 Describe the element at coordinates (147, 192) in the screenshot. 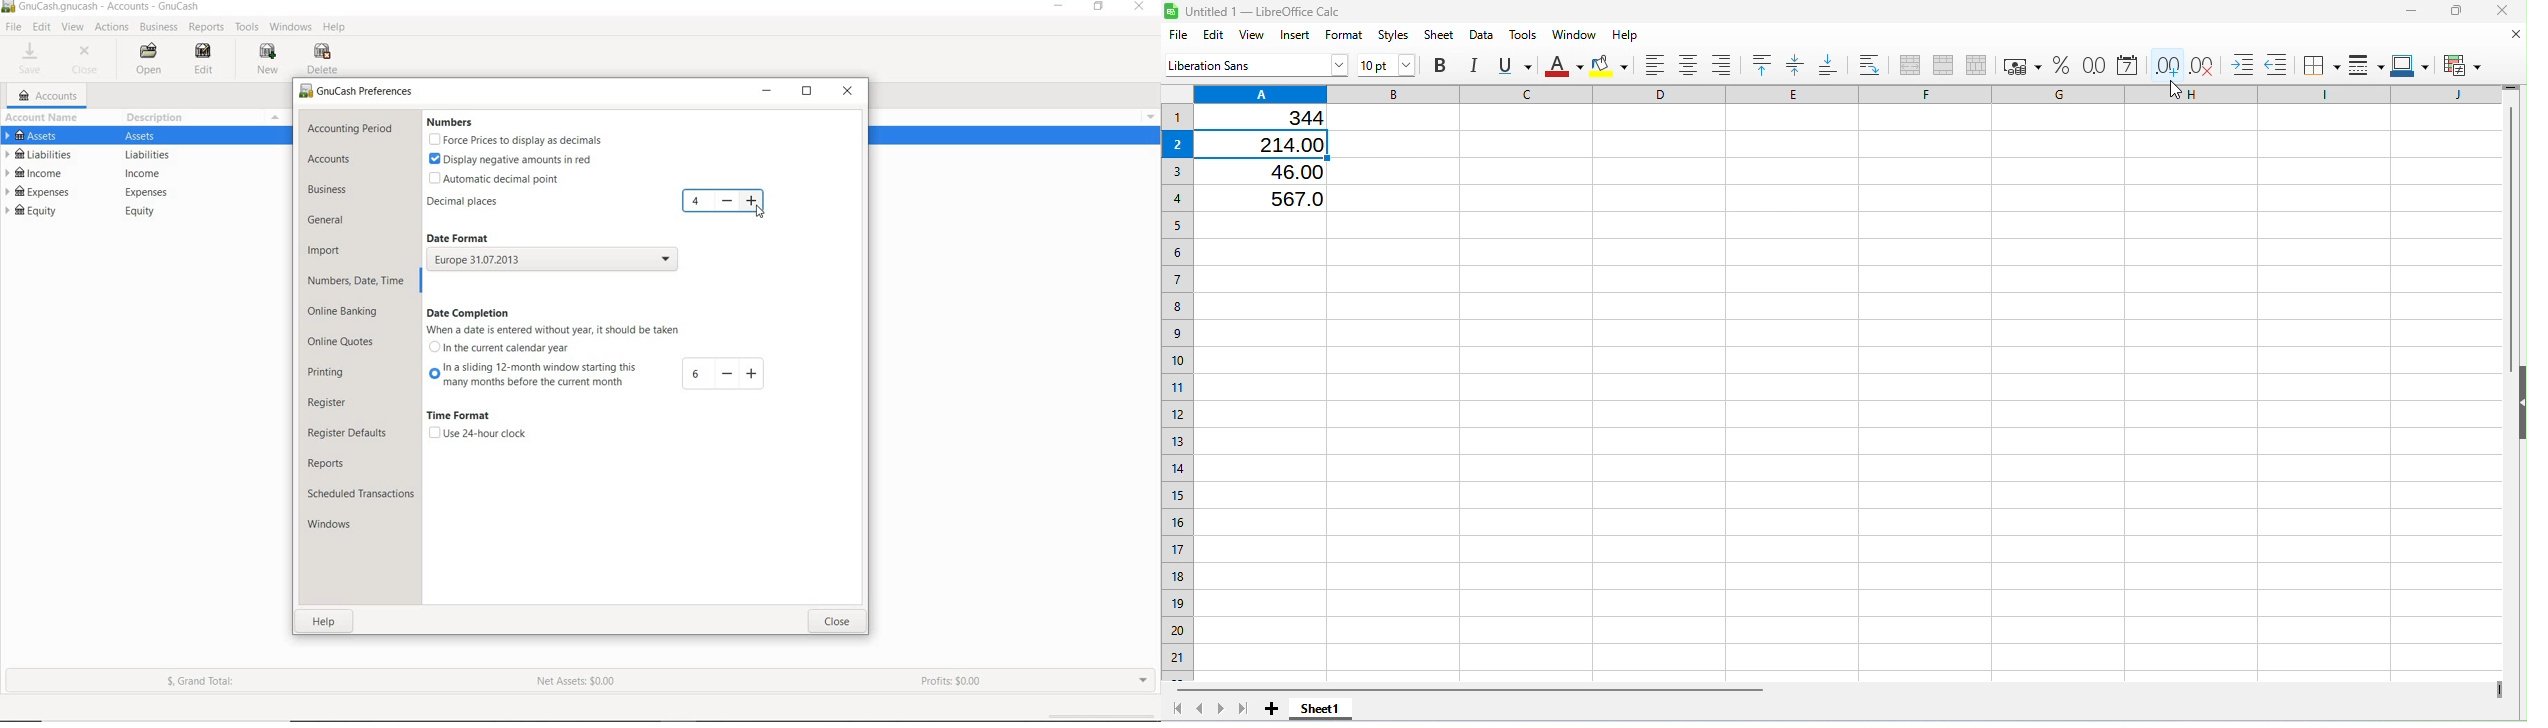

I see `EXPENSES` at that location.